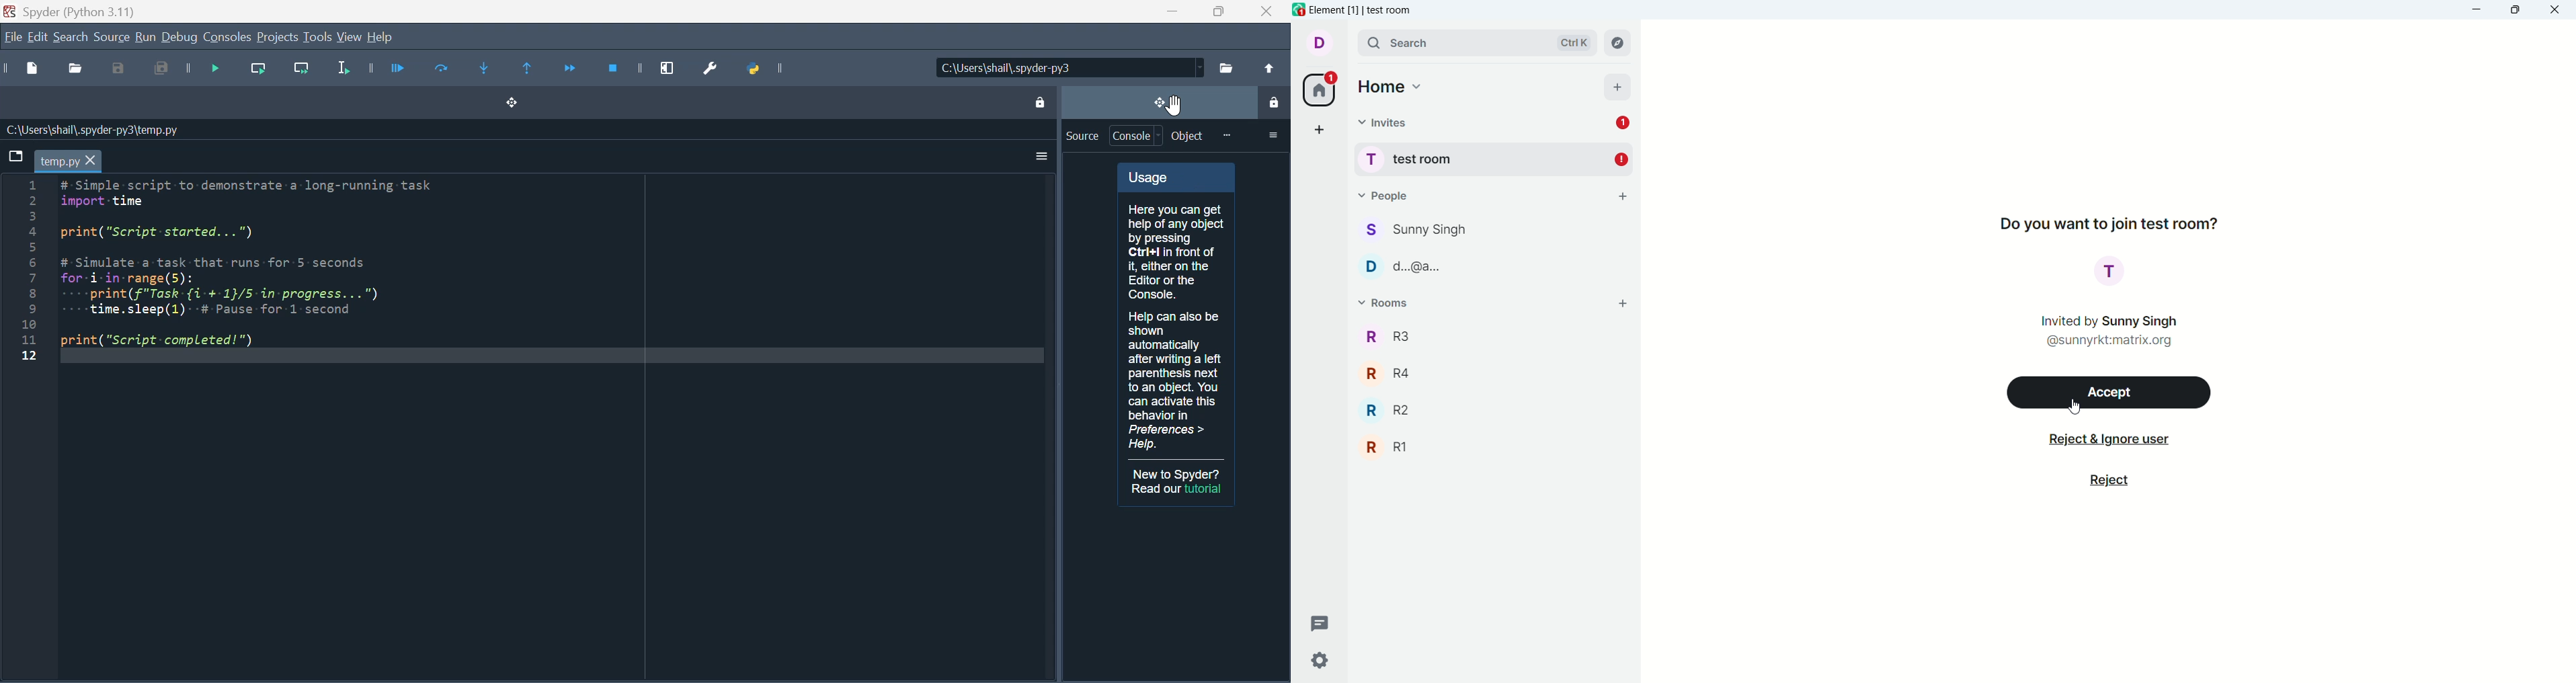 Image resolution: width=2576 pixels, height=700 pixels. What do you see at coordinates (569, 68) in the screenshot?
I see `Continue execution until next function` at bounding box center [569, 68].